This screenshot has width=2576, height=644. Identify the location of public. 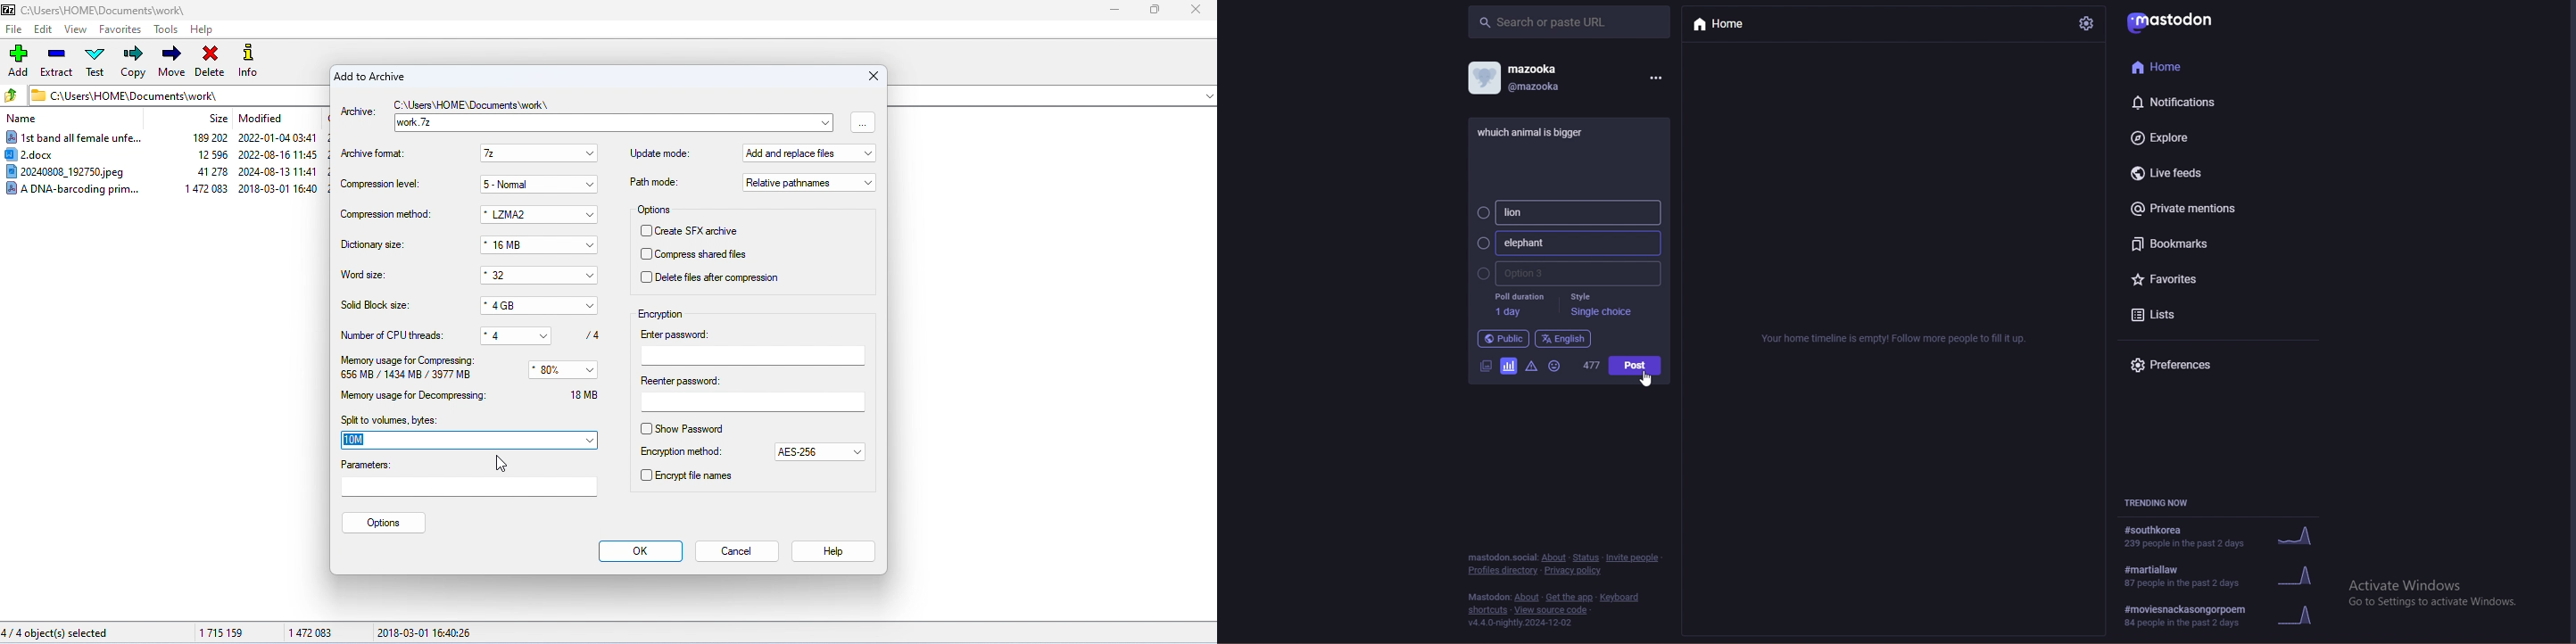
(1502, 339).